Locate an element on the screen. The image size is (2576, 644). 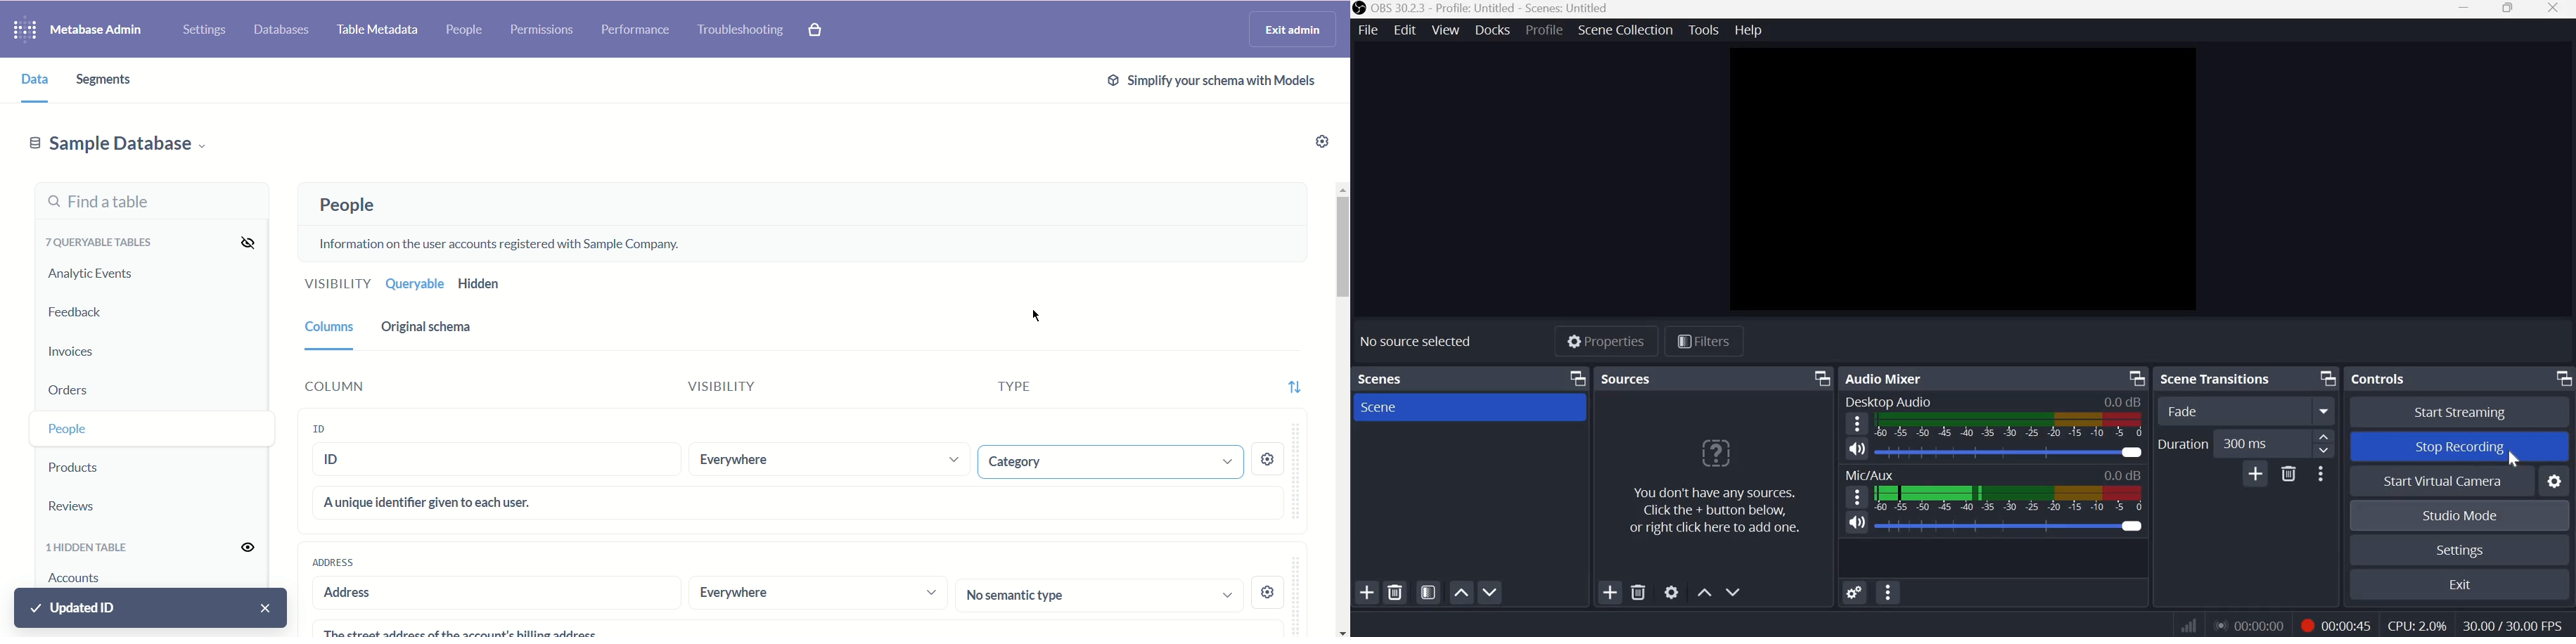
Window size toggle is located at coordinates (2505, 10).